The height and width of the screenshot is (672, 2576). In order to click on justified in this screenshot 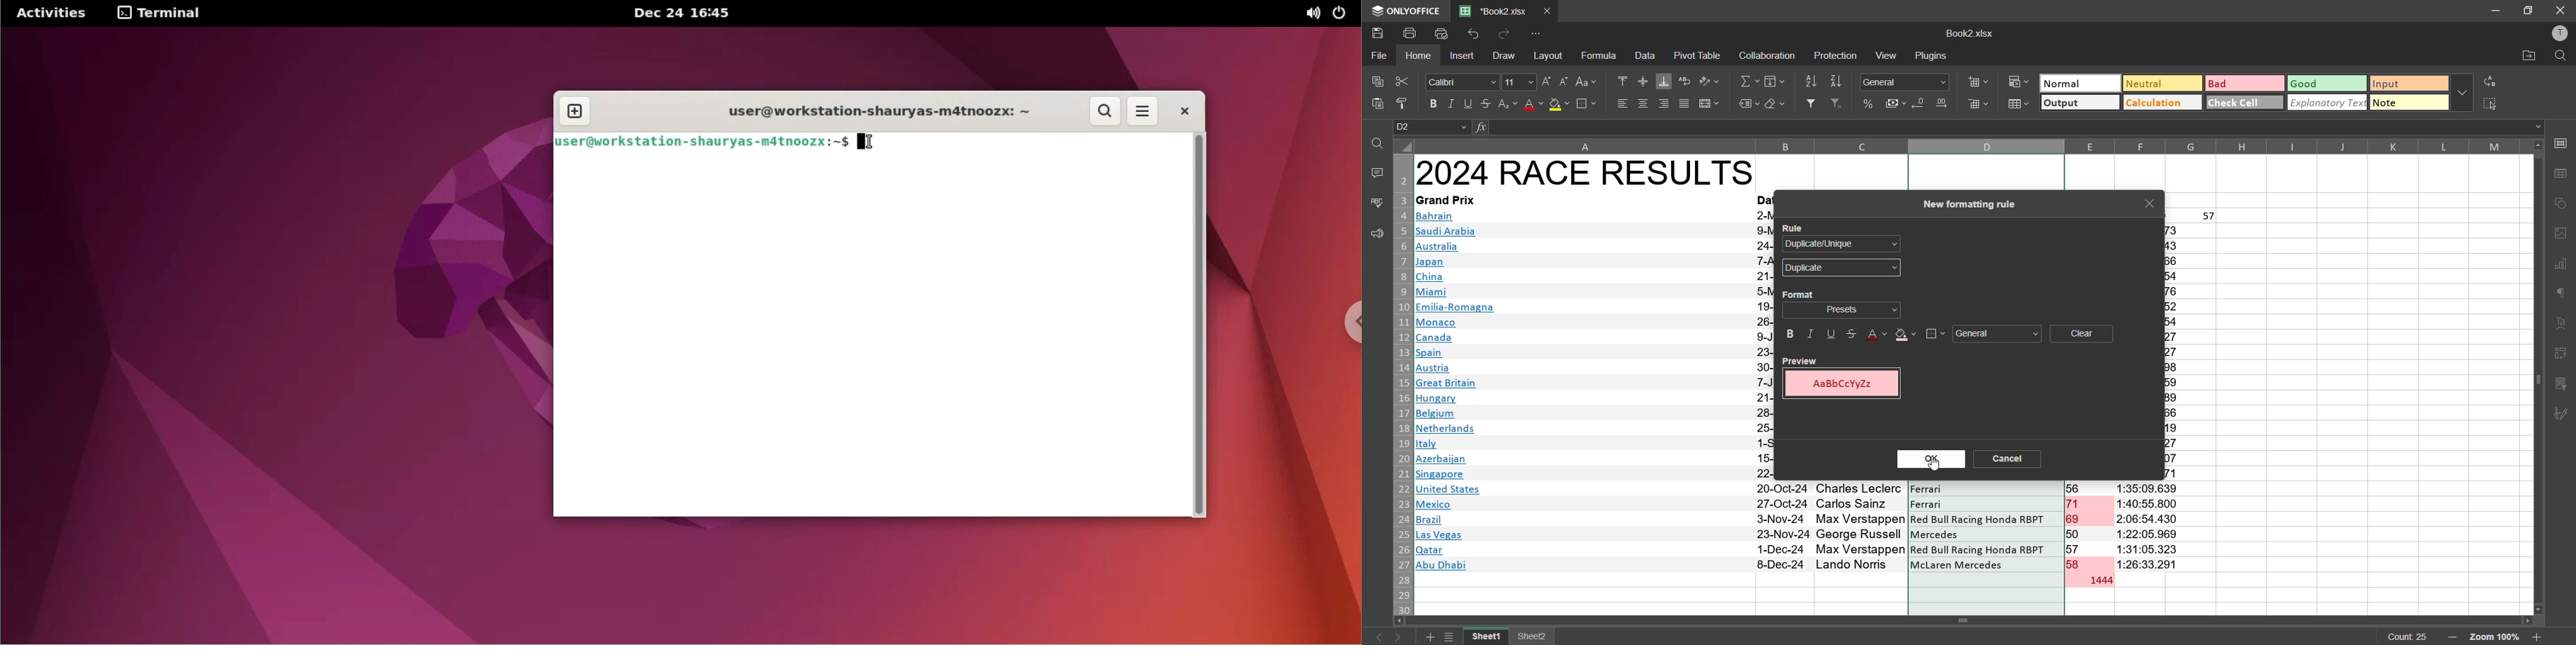, I will do `click(1684, 106)`.